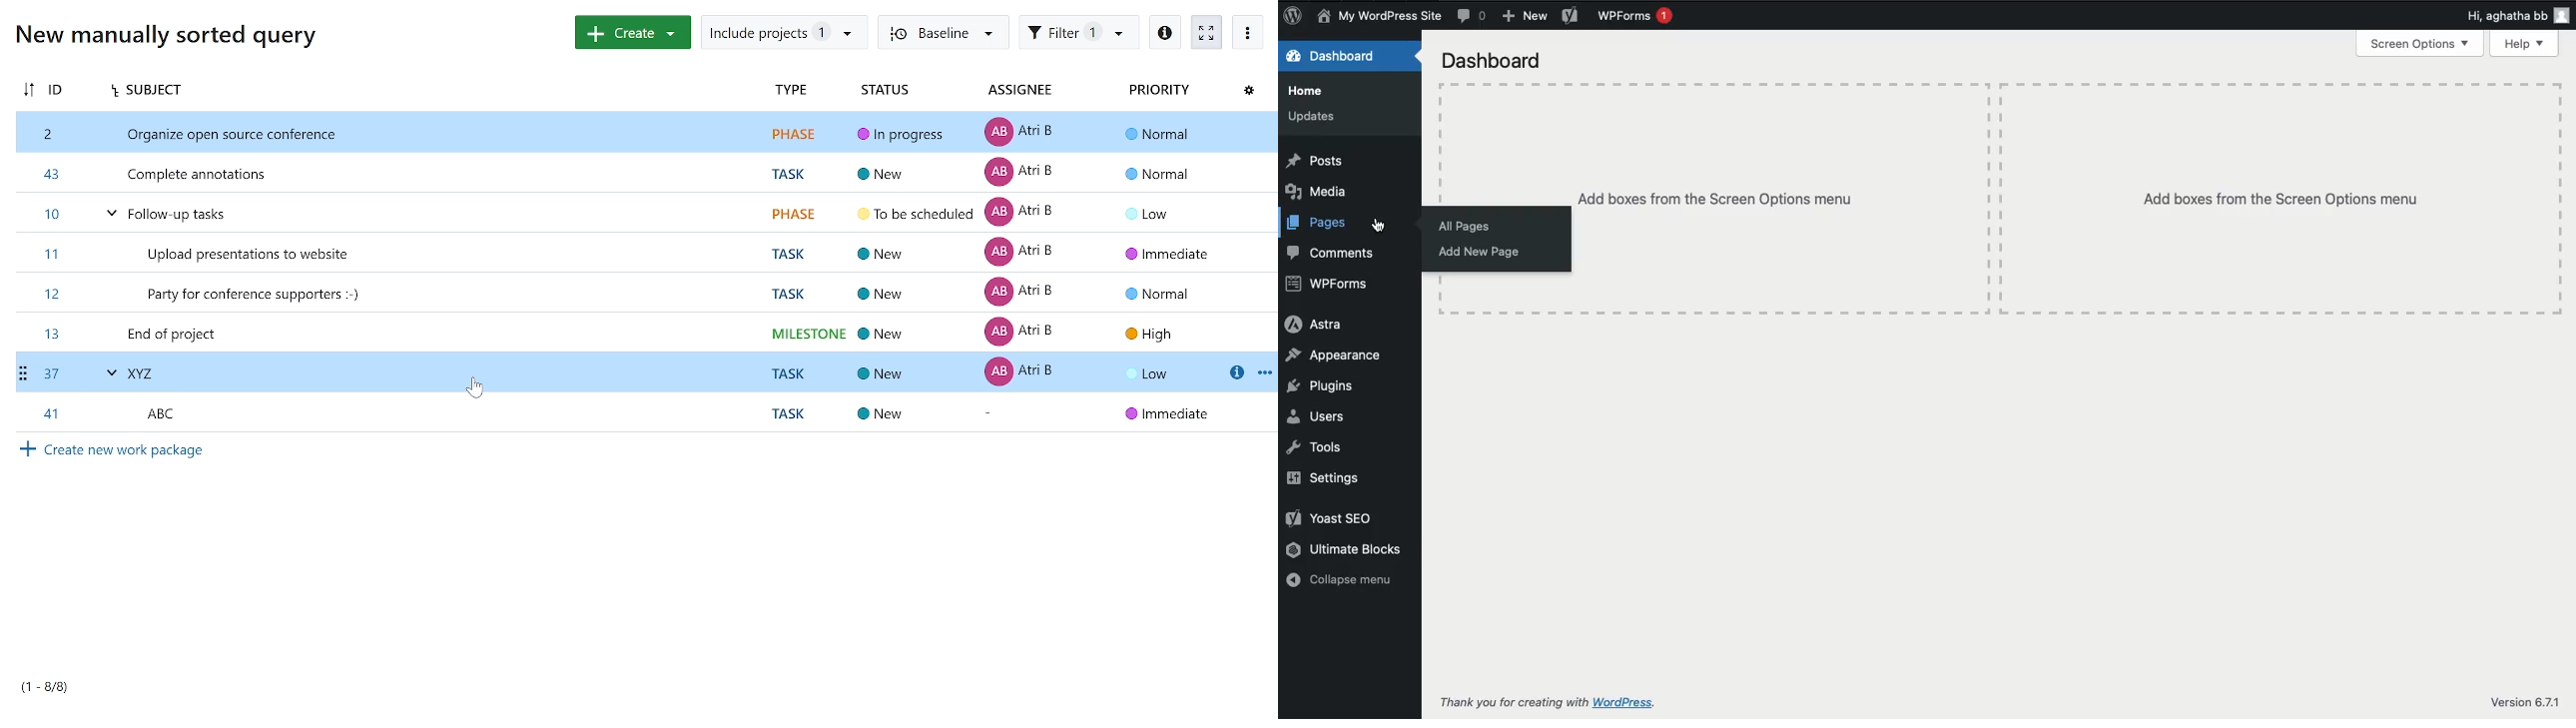 This screenshot has width=2576, height=728. What do you see at coordinates (2420, 42) in the screenshot?
I see `Screen options` at bounding box center [2420, 42].